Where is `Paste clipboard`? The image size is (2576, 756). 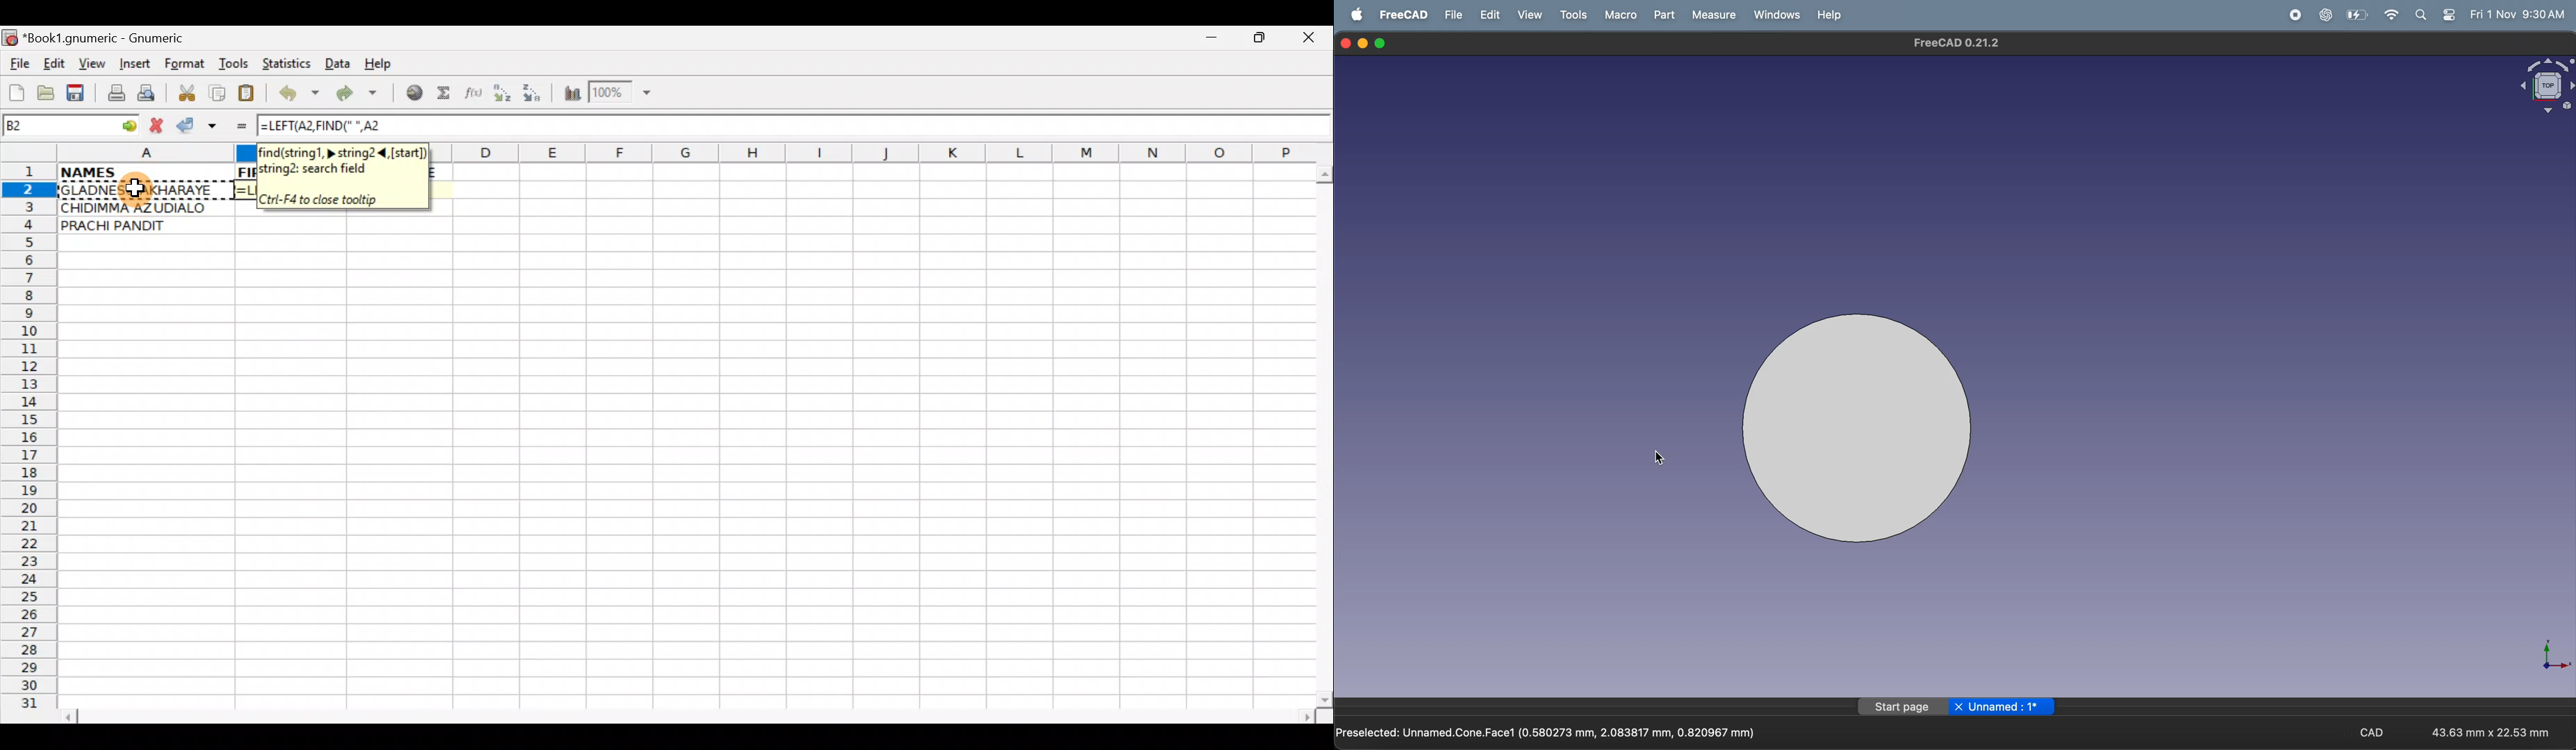 Paste clipboard is located at coordinates (251, 95).